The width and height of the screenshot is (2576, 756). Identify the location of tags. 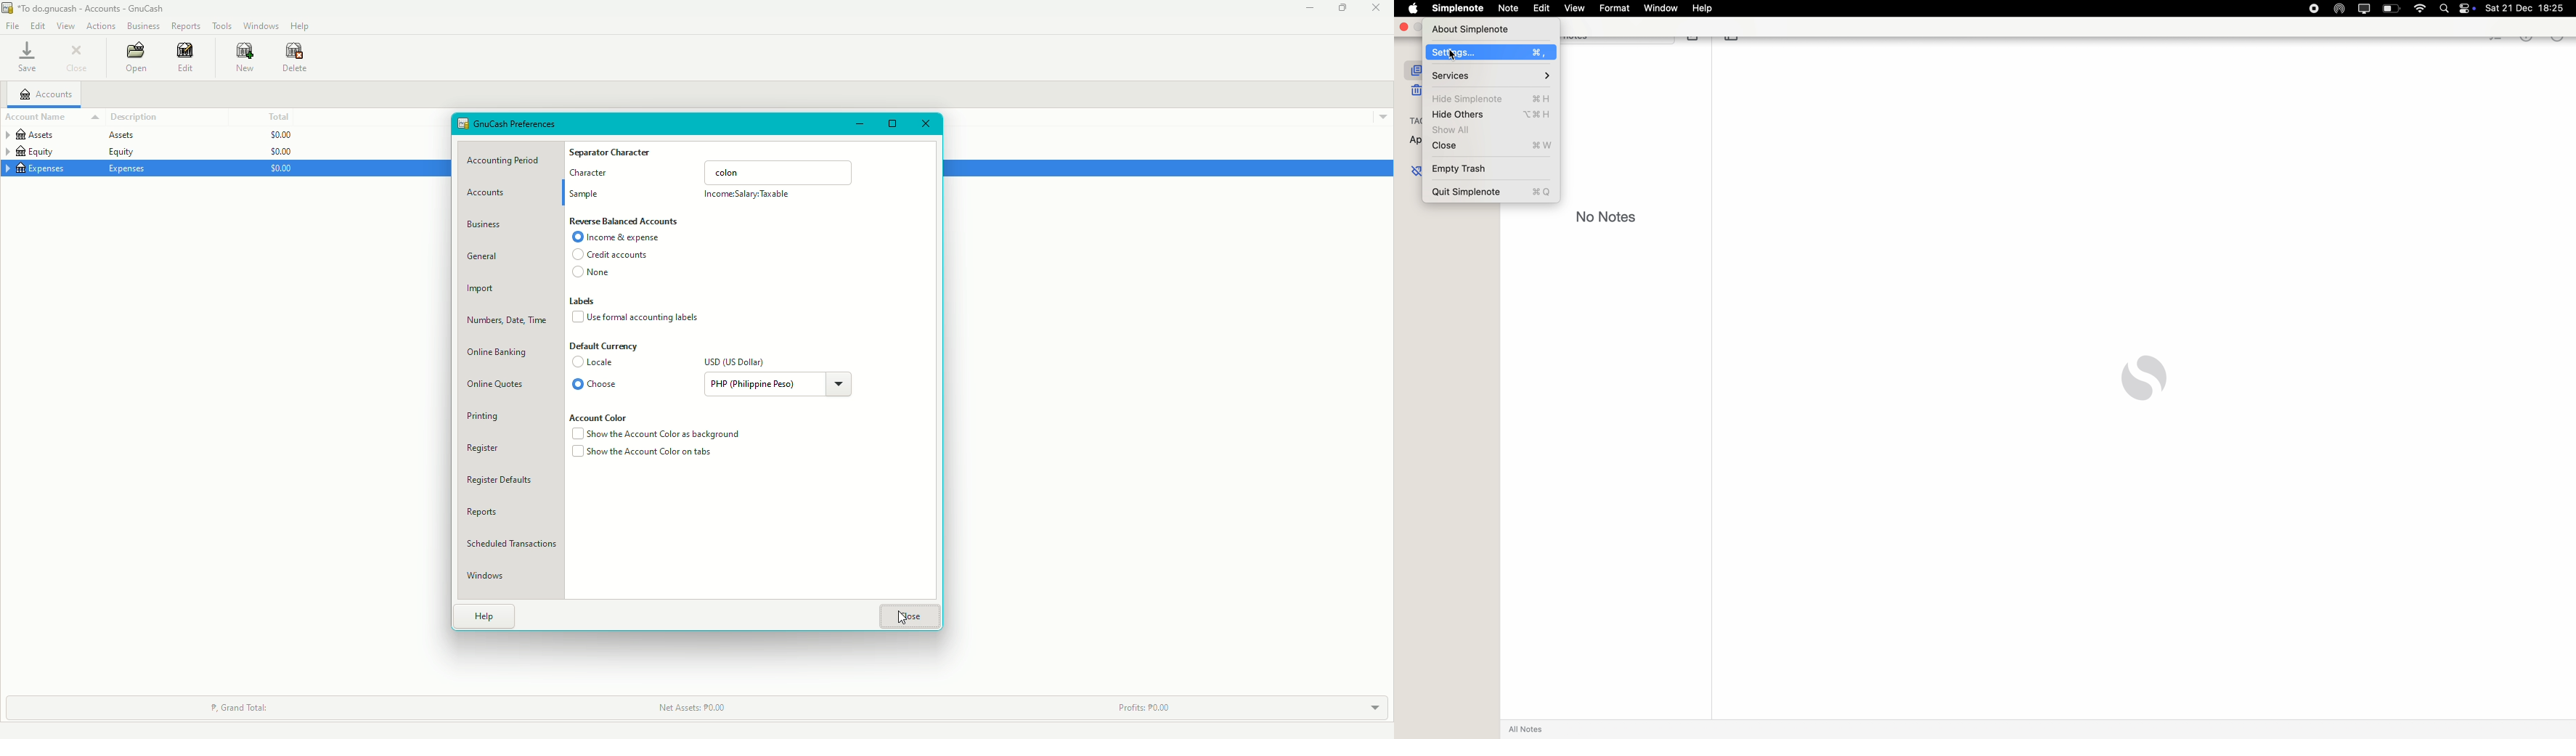
(1413, 121).